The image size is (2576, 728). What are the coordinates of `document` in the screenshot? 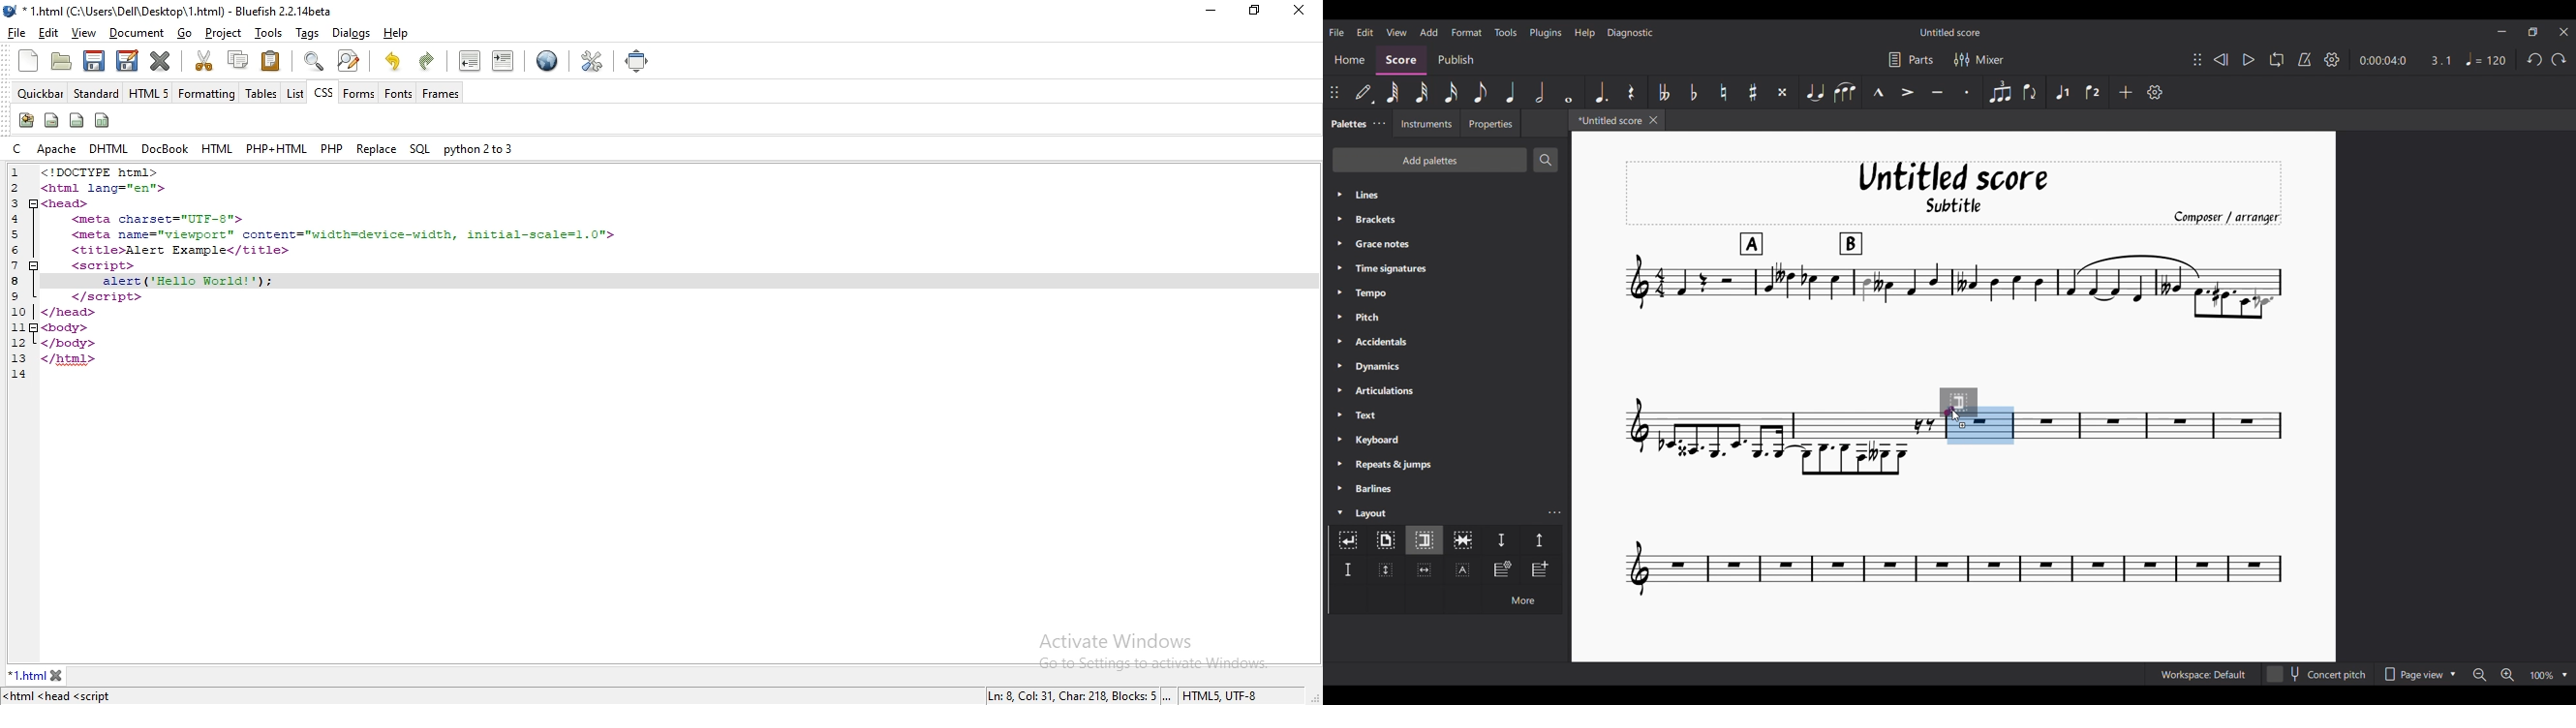 It's located at (136, 32).